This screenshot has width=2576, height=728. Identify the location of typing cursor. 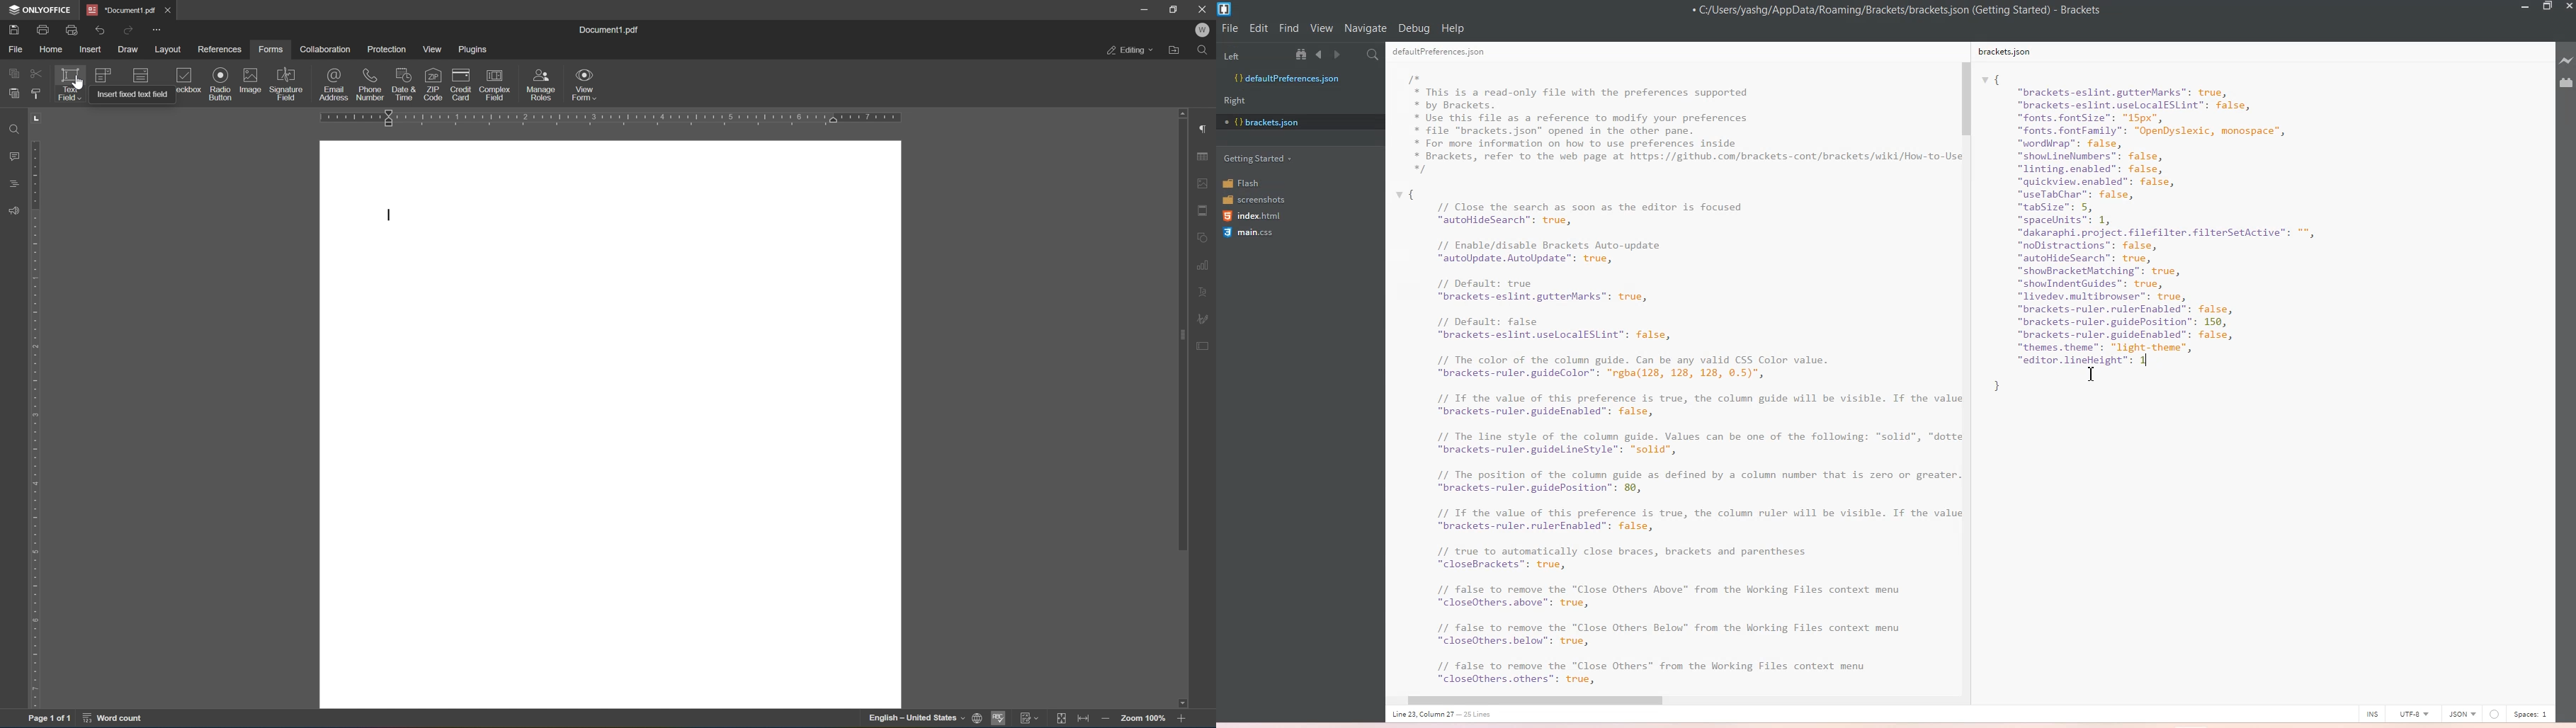
(390, 214).